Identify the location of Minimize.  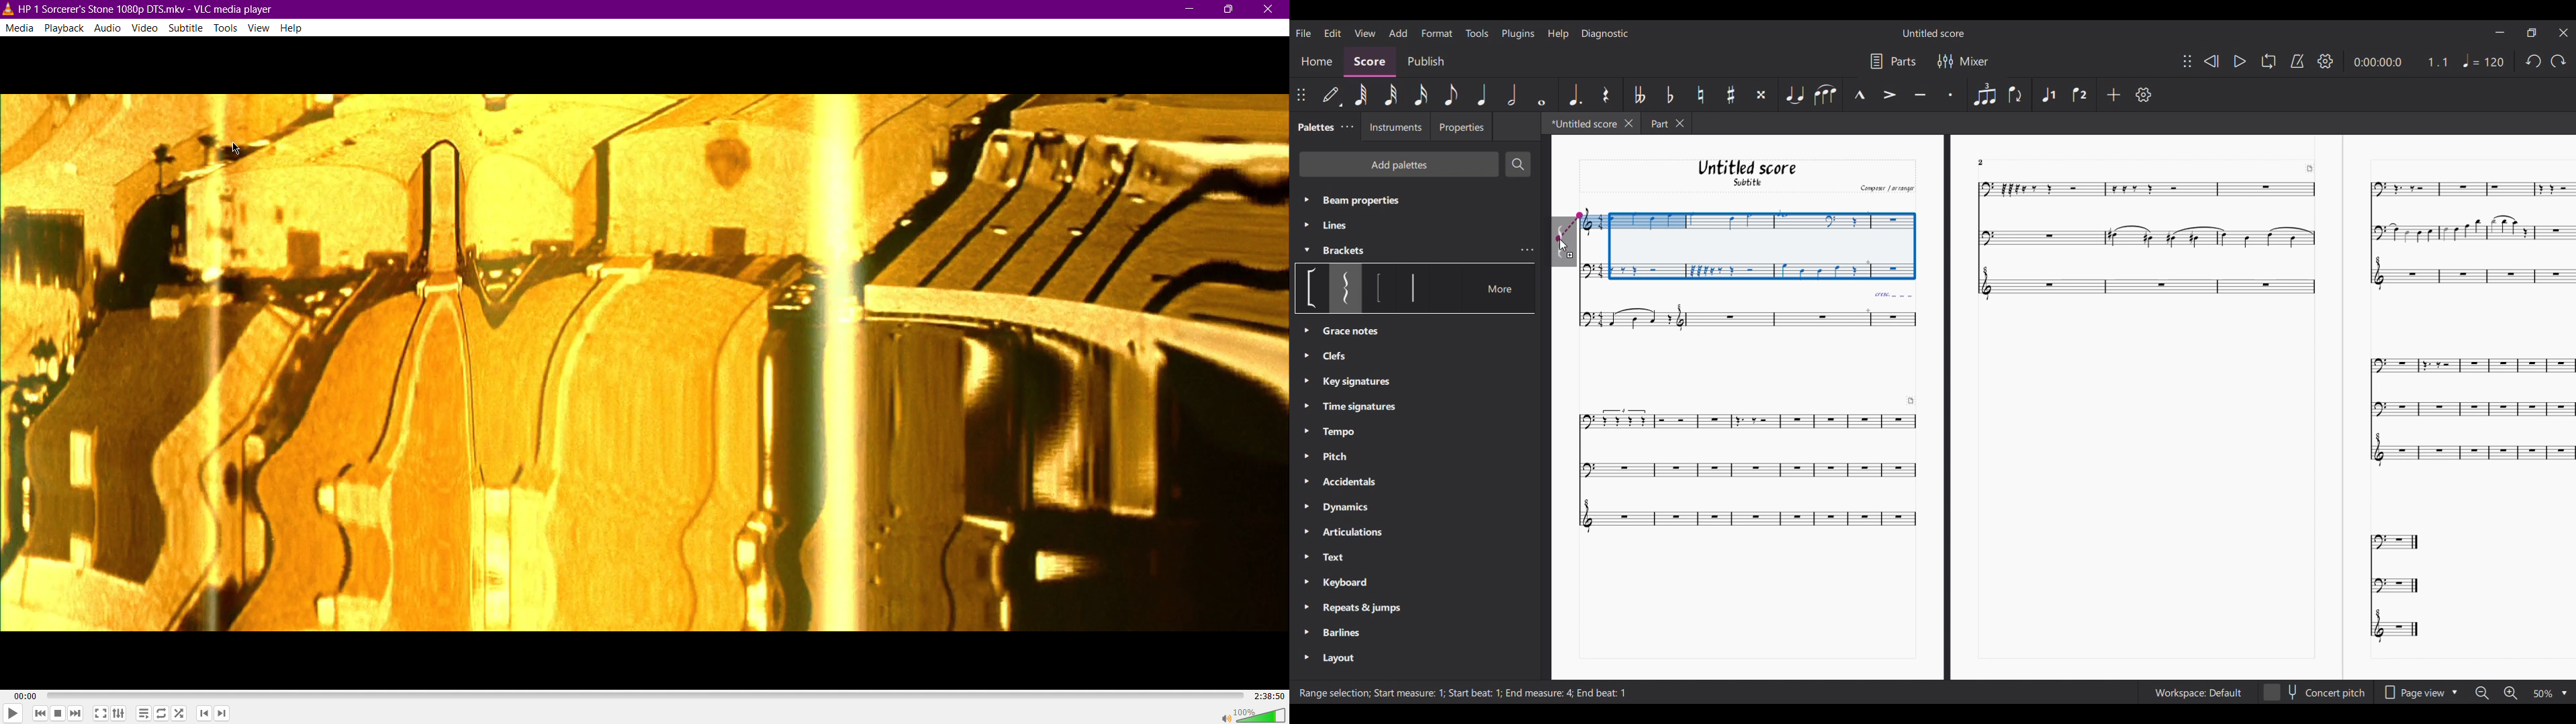
(1189, 9).